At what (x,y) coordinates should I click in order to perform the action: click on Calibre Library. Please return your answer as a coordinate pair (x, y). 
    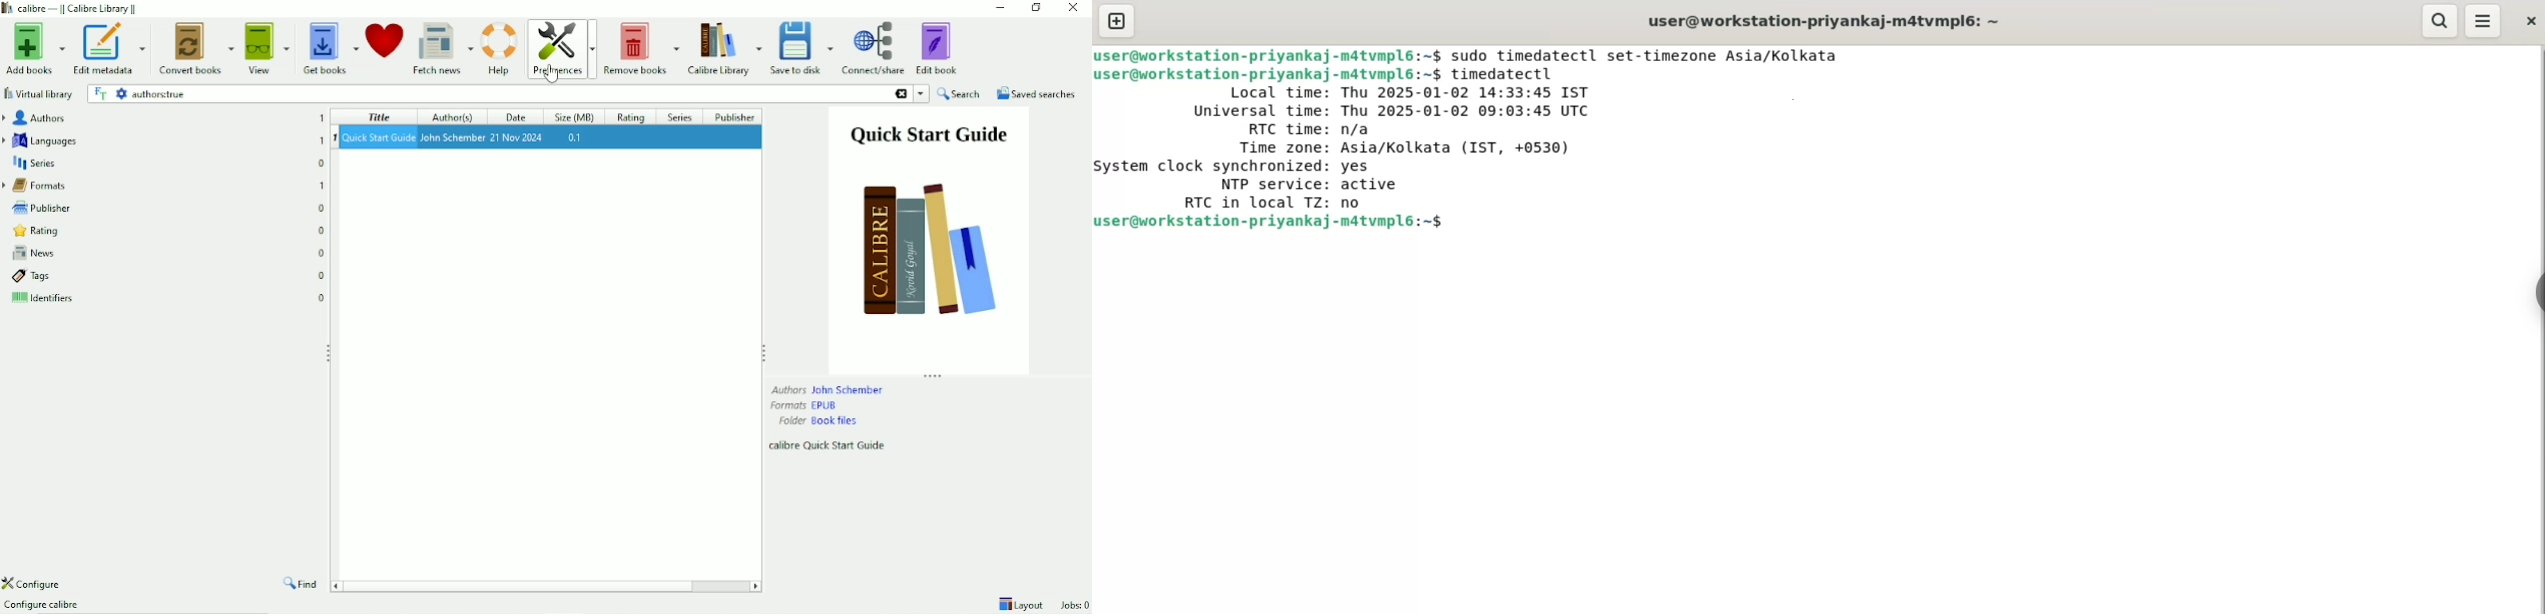
    Looking at the image, I should click on (72, 9).